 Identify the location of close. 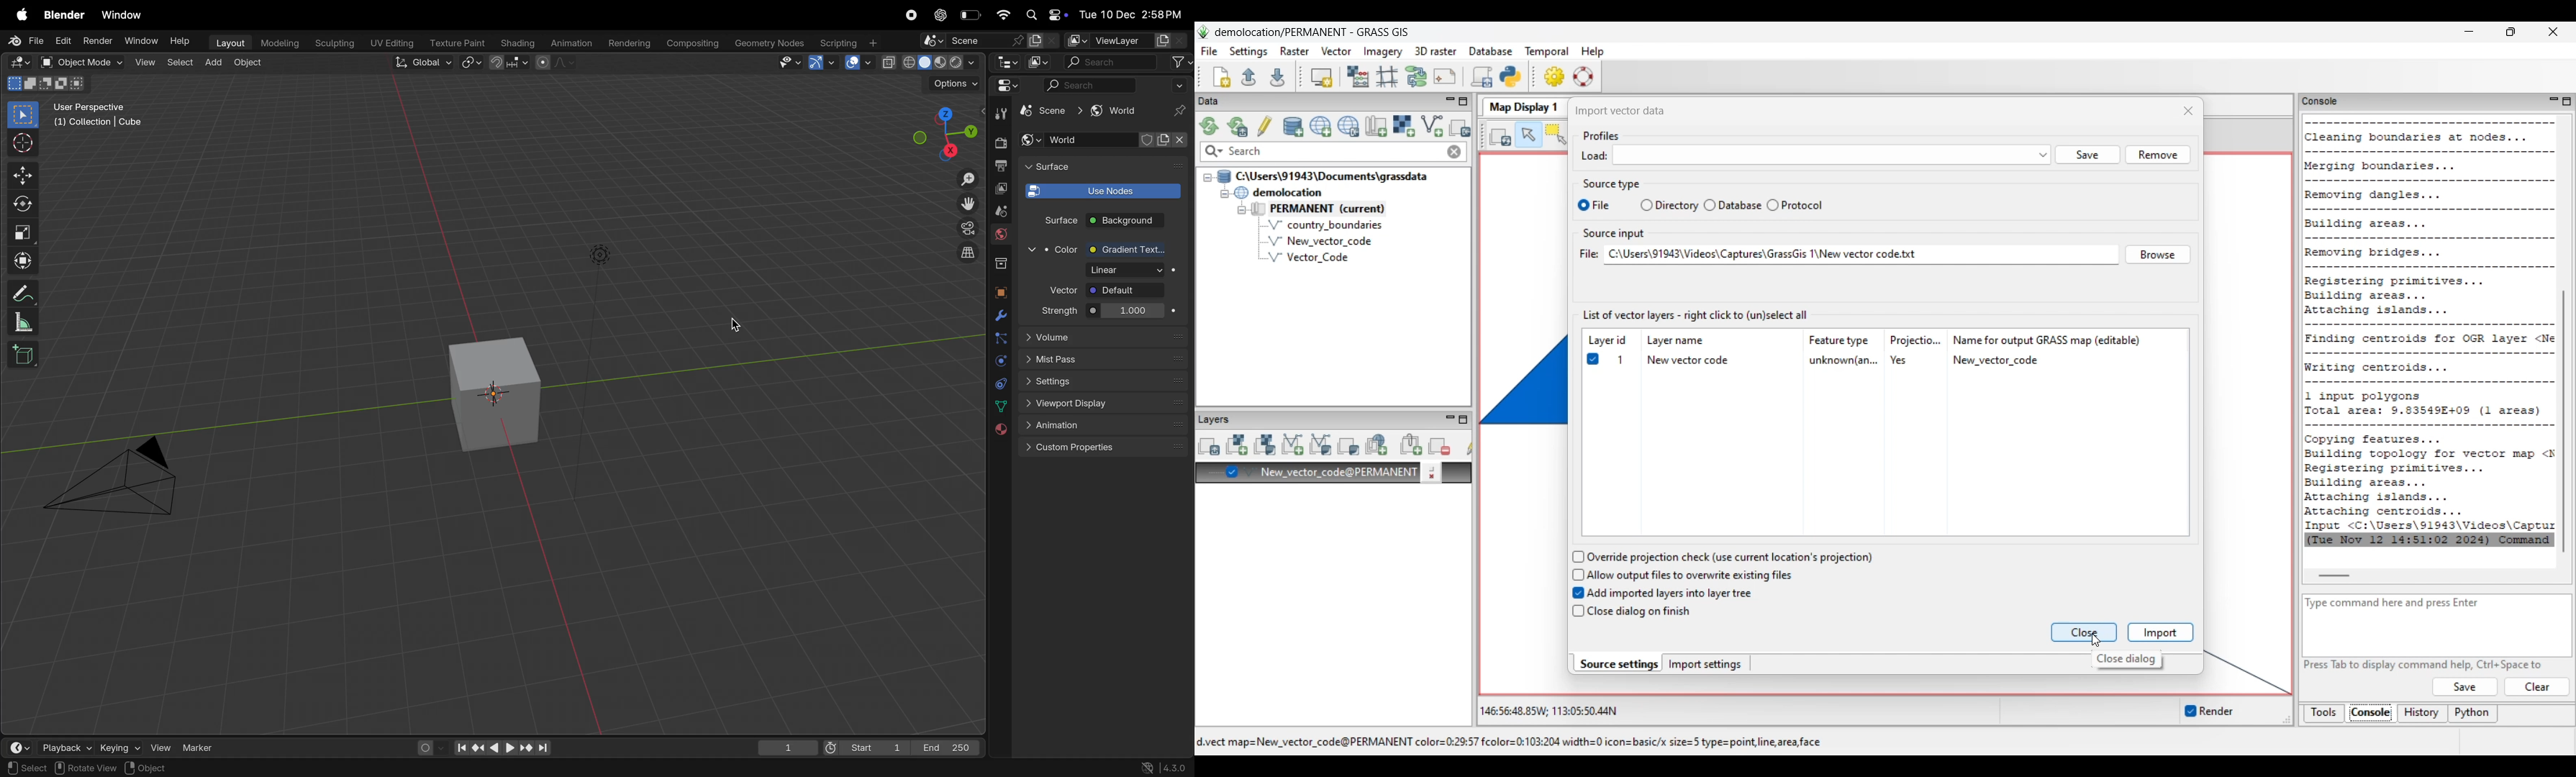
(1175, 145).